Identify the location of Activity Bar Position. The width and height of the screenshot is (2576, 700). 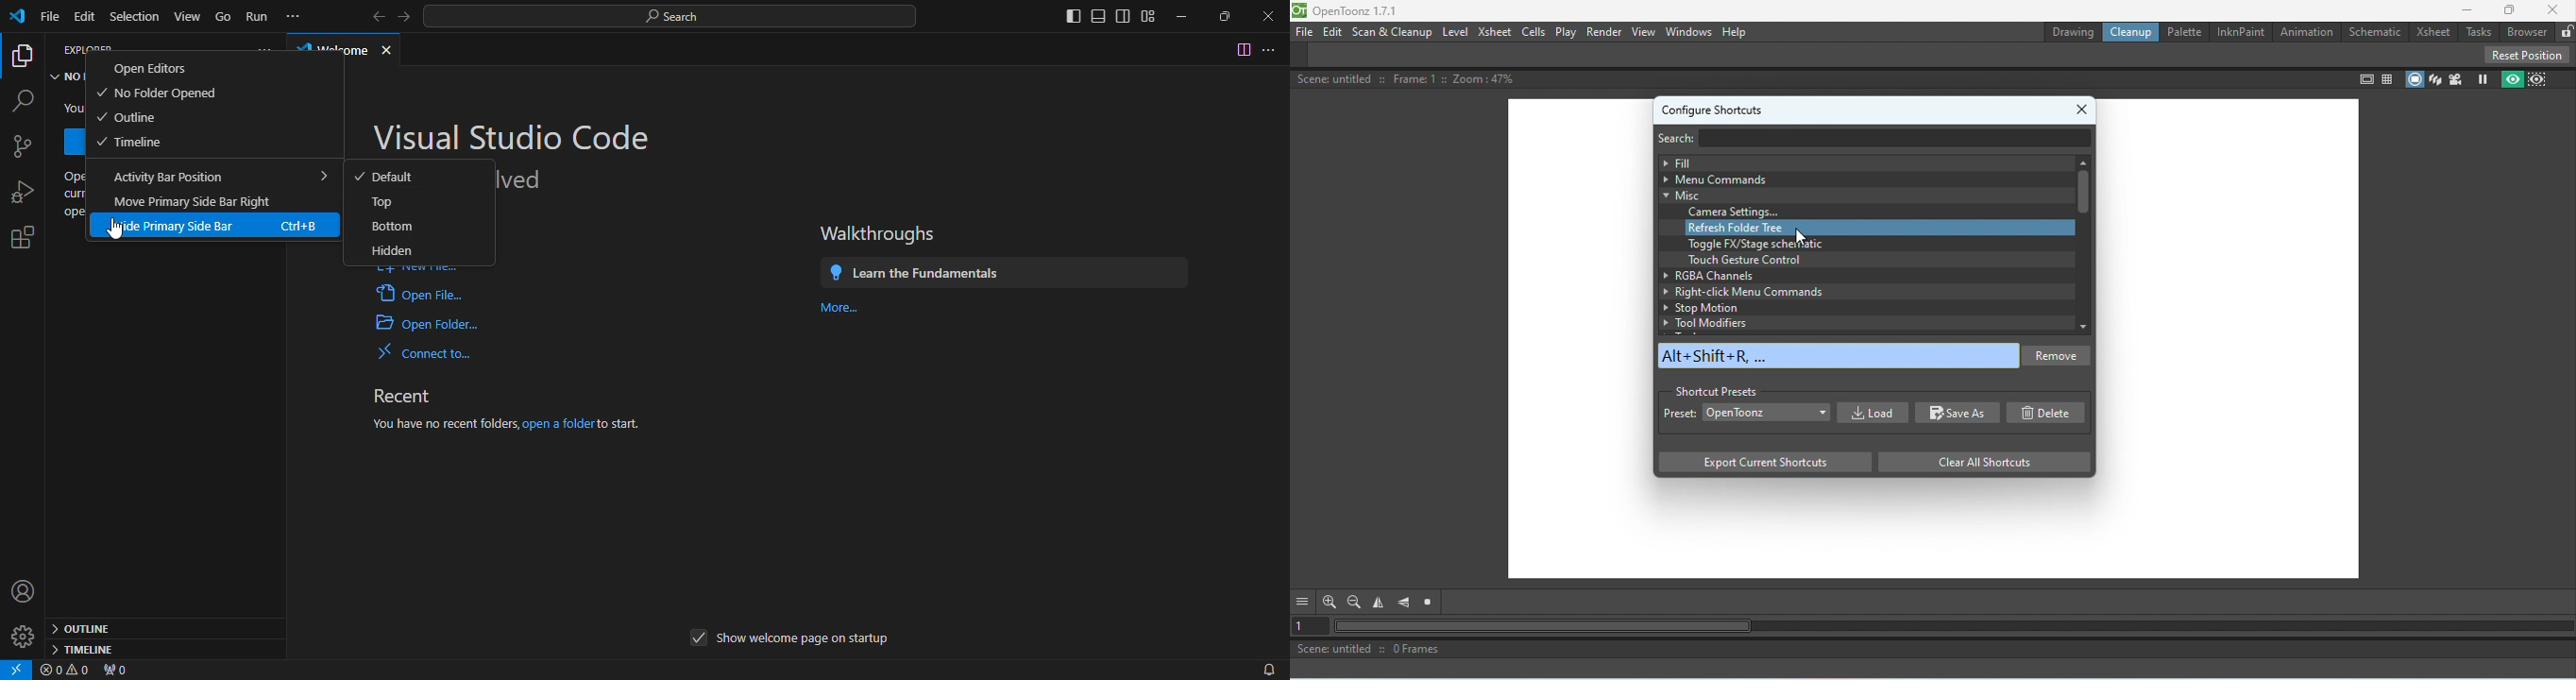
(215, 176).